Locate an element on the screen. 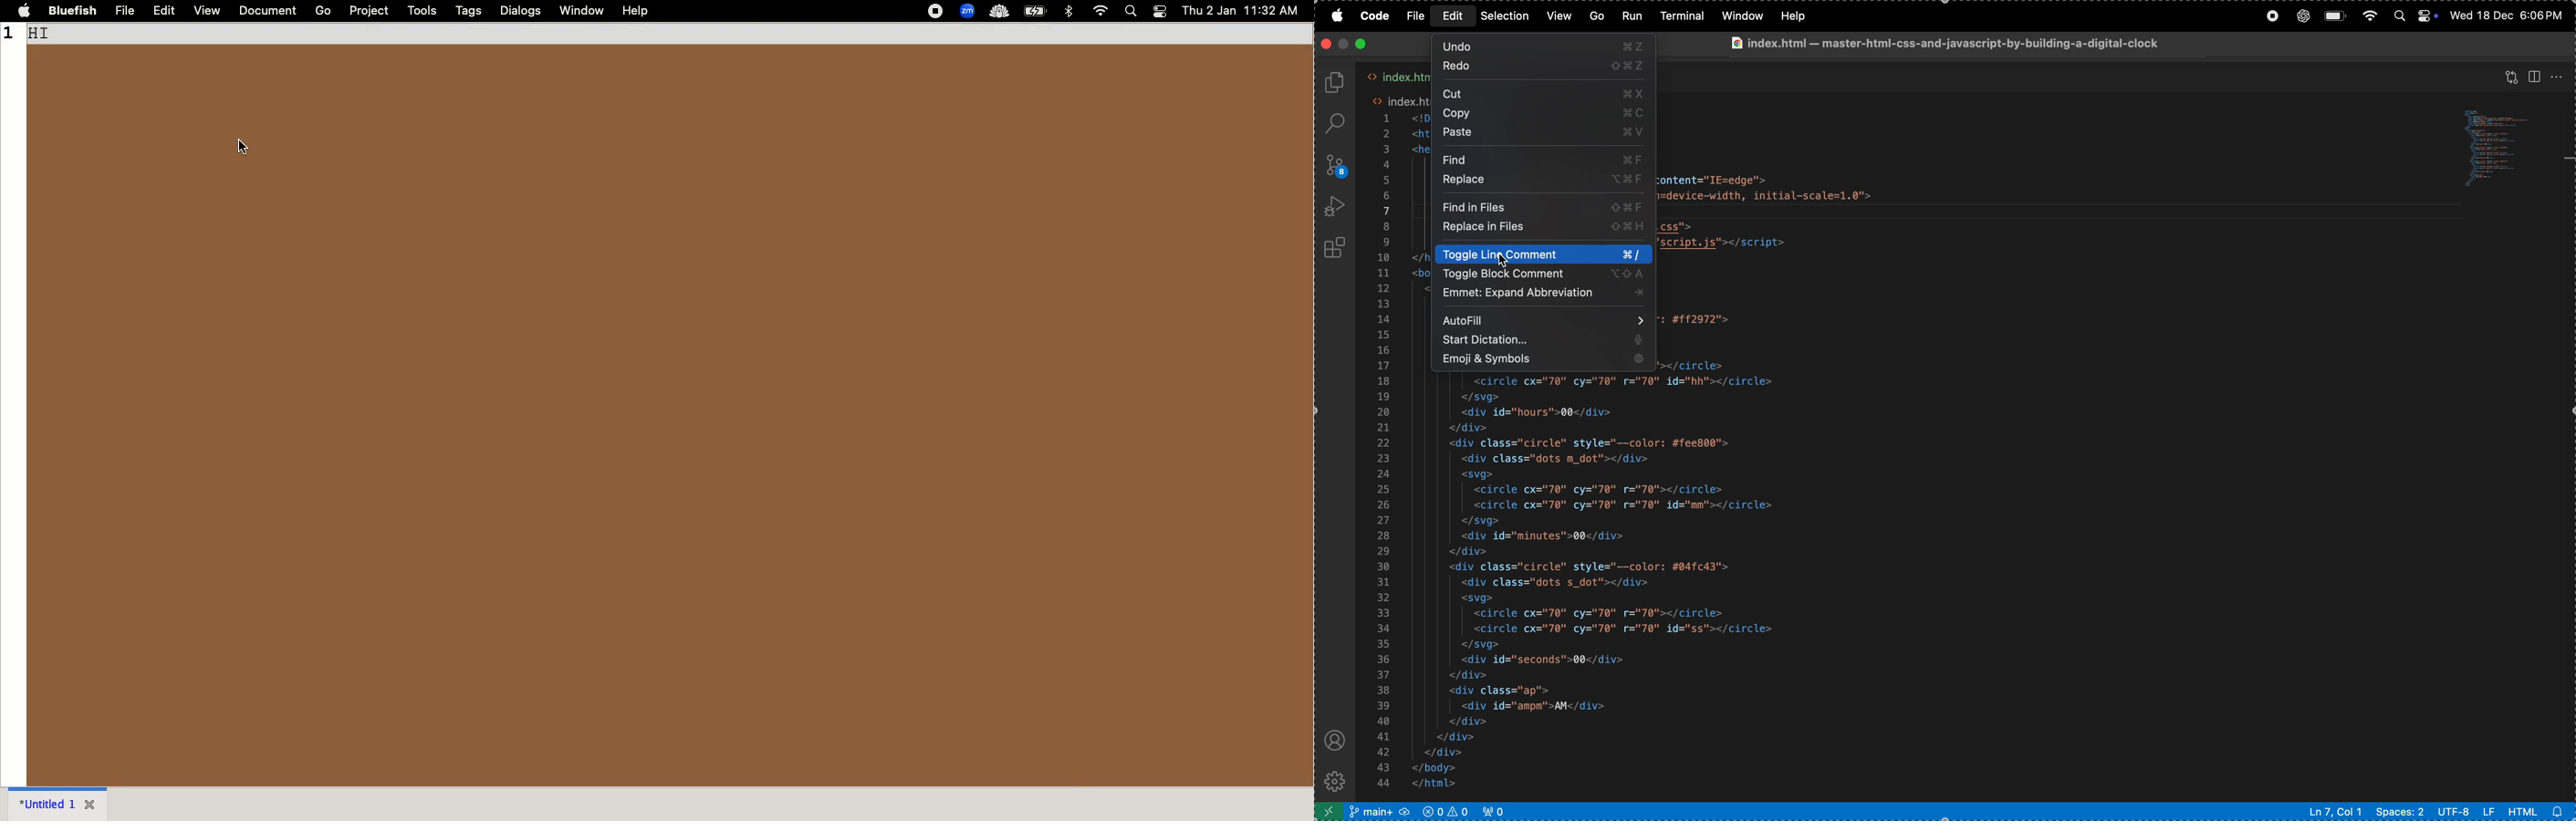 The height and width of the screenshot is (840, 2576). selection is located at coordinates (1505, 15).